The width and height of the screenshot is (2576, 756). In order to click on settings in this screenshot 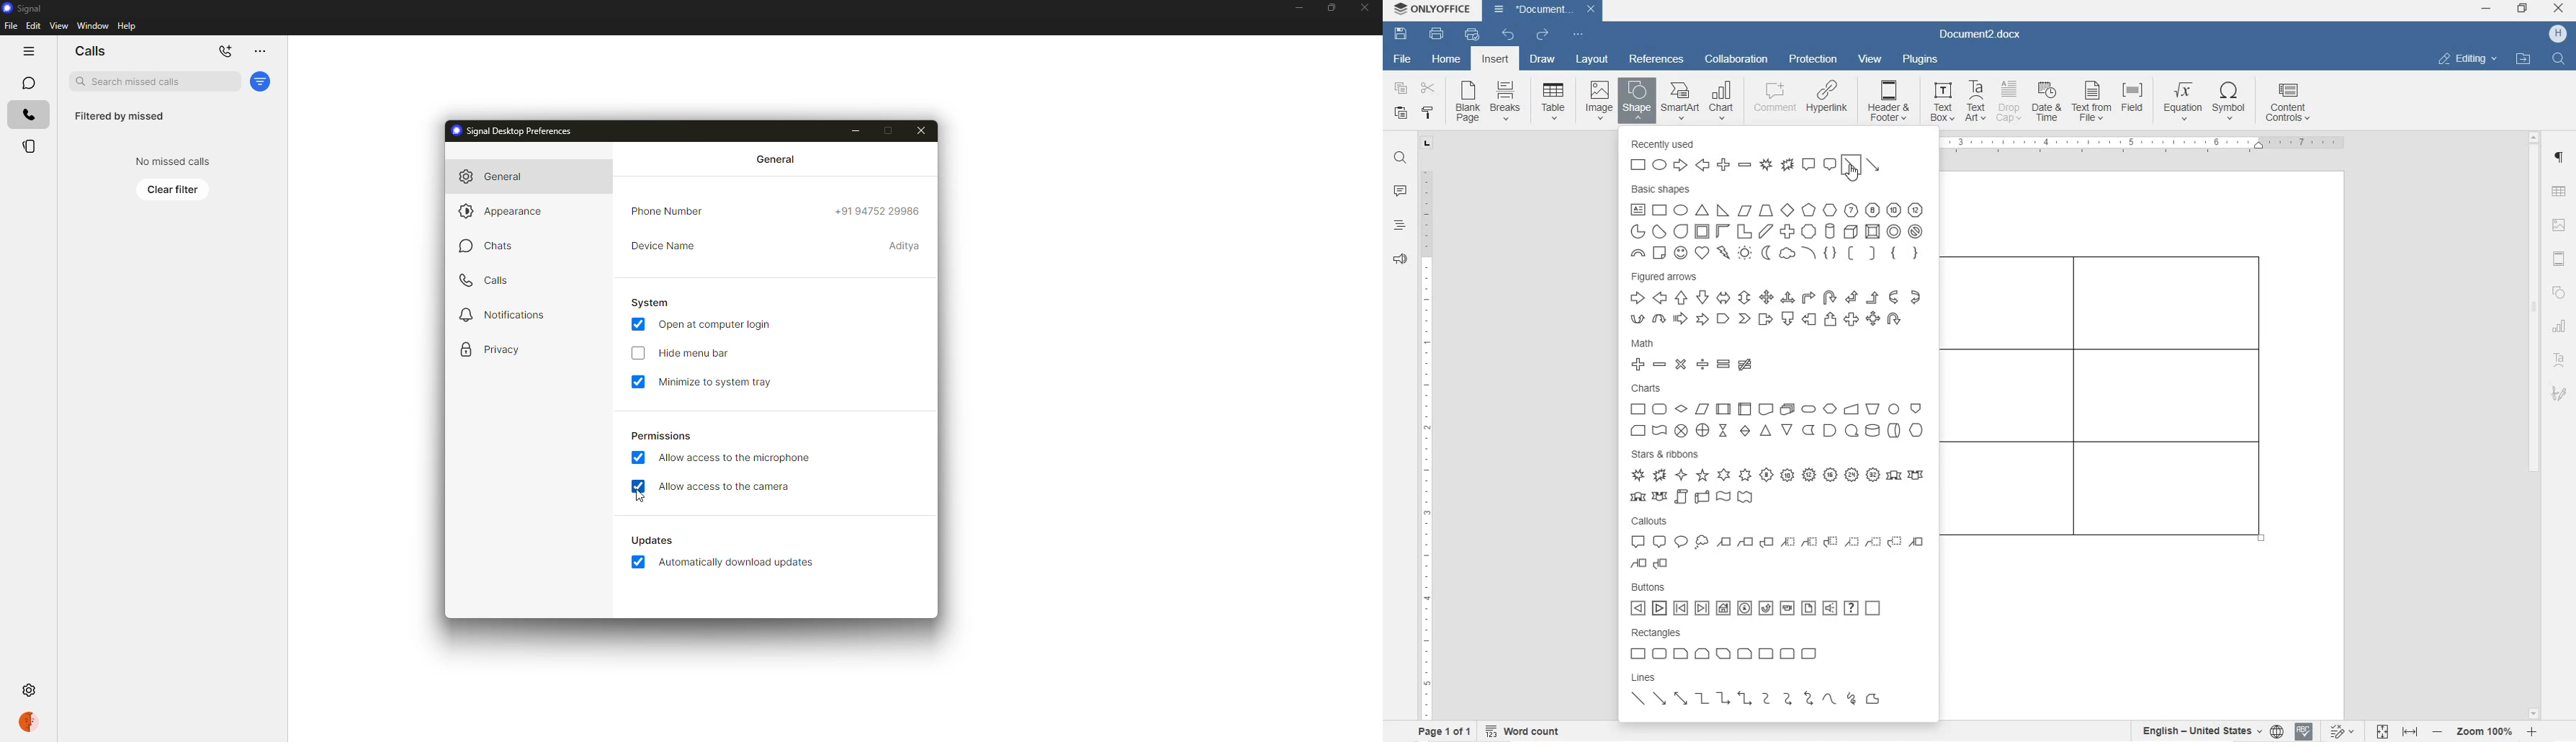, I will do `click(31, 692)`.